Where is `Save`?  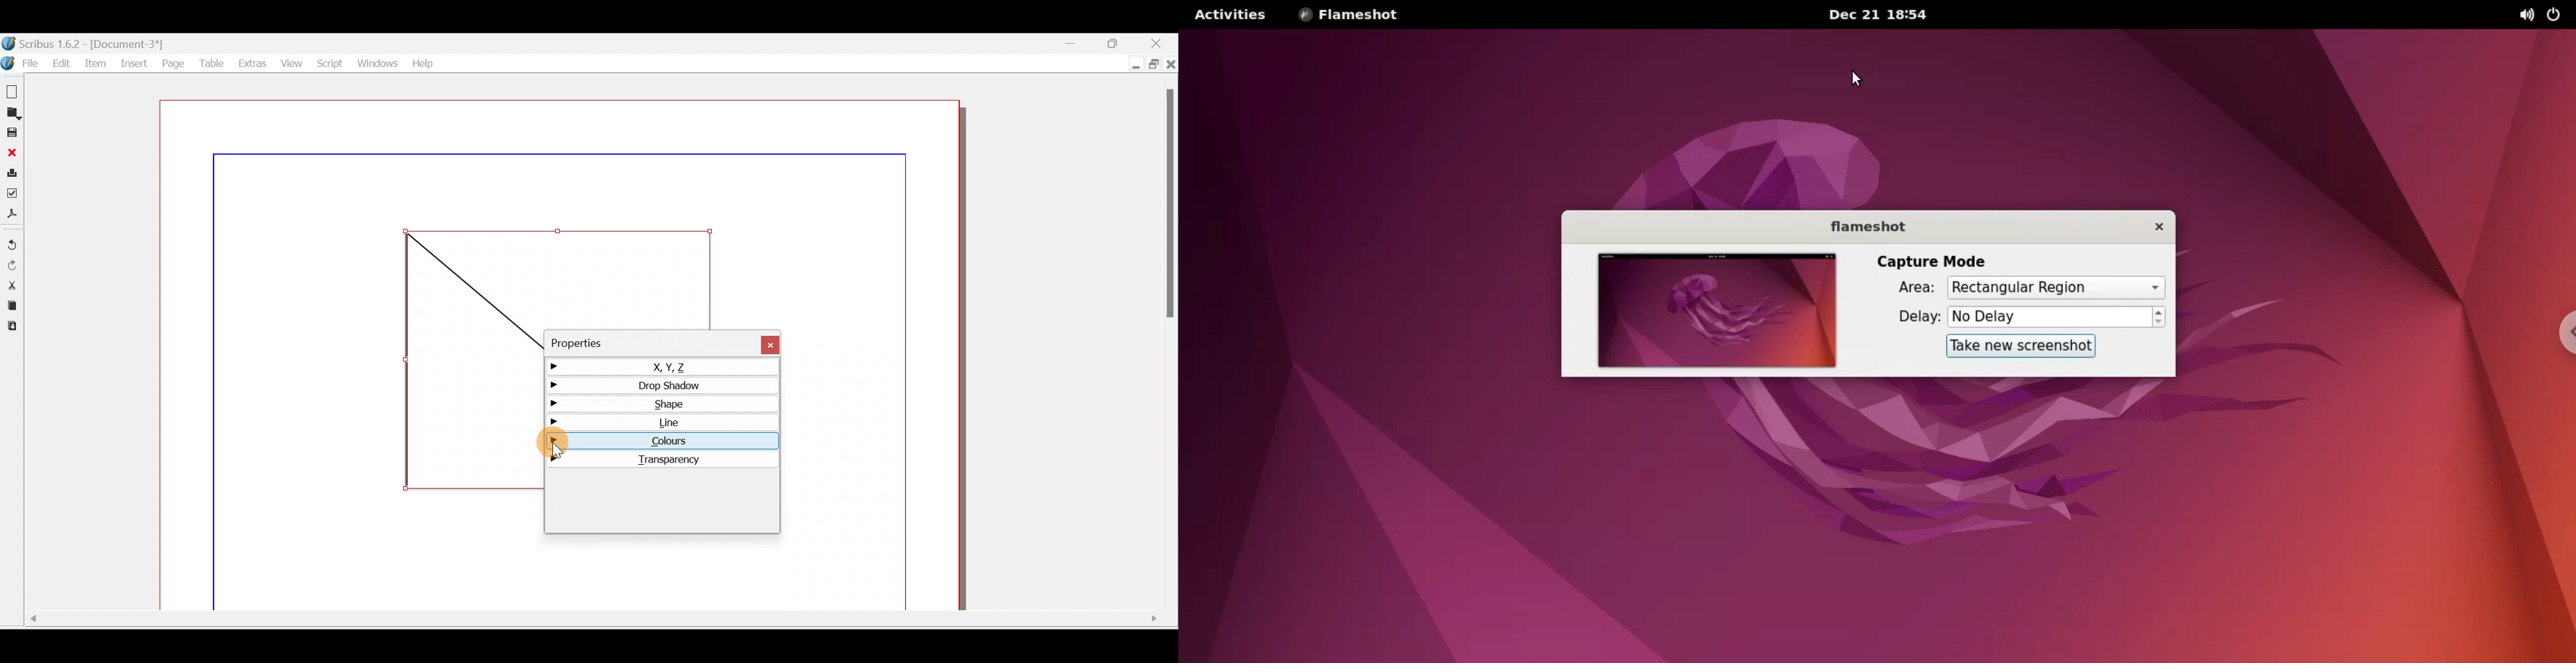
Save is located at coordinates (12, 132).